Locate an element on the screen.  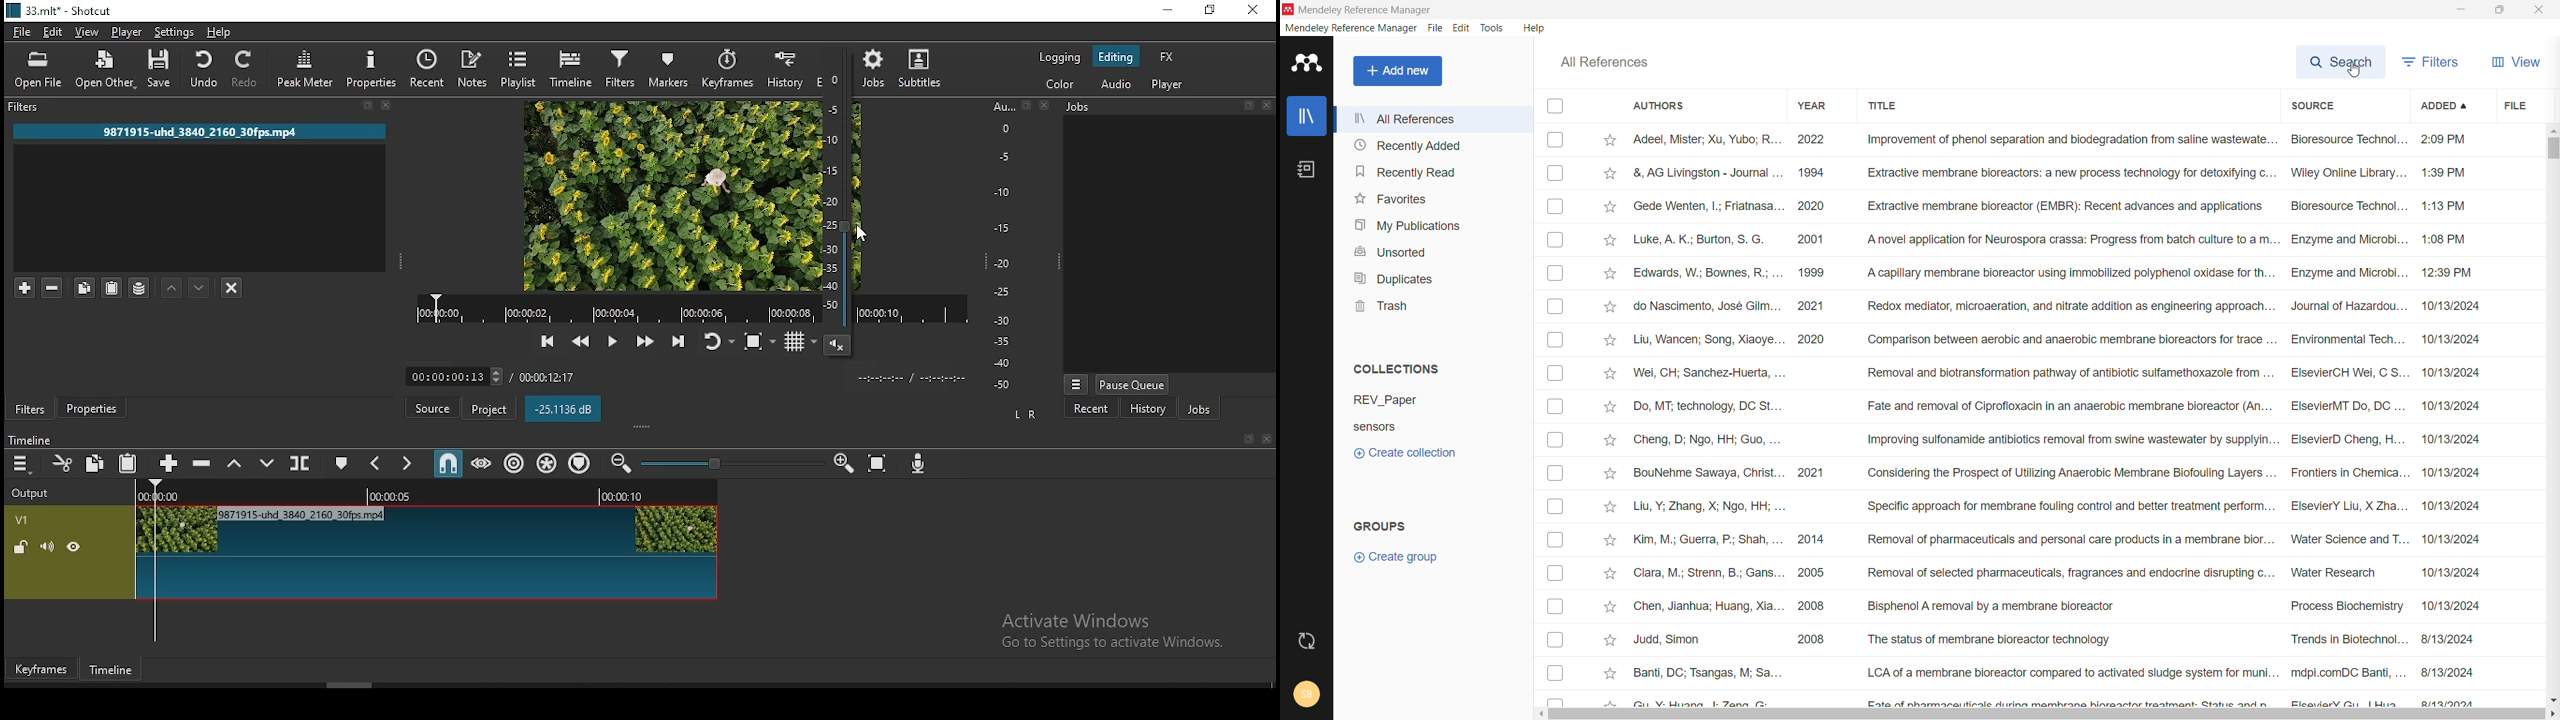
minimize is located at coordinates (2460, 9).